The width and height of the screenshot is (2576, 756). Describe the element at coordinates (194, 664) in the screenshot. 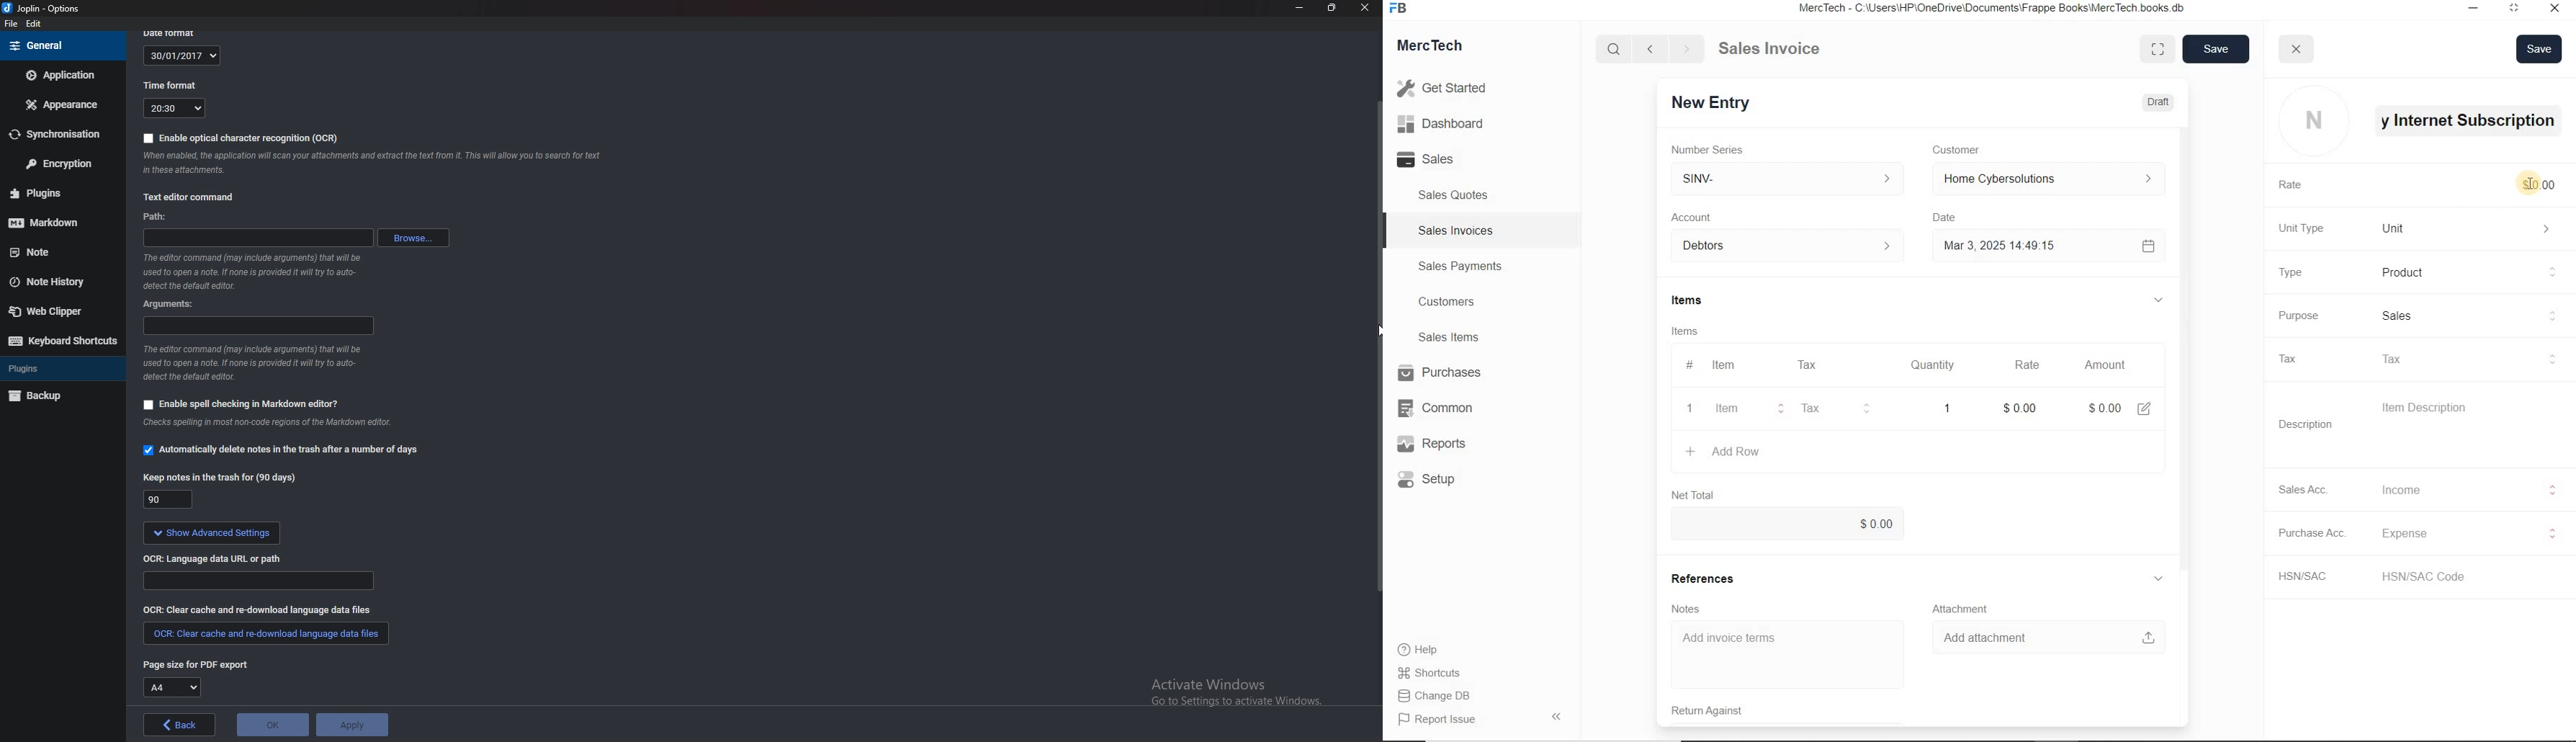

I see `page size for pdf export` at that location.